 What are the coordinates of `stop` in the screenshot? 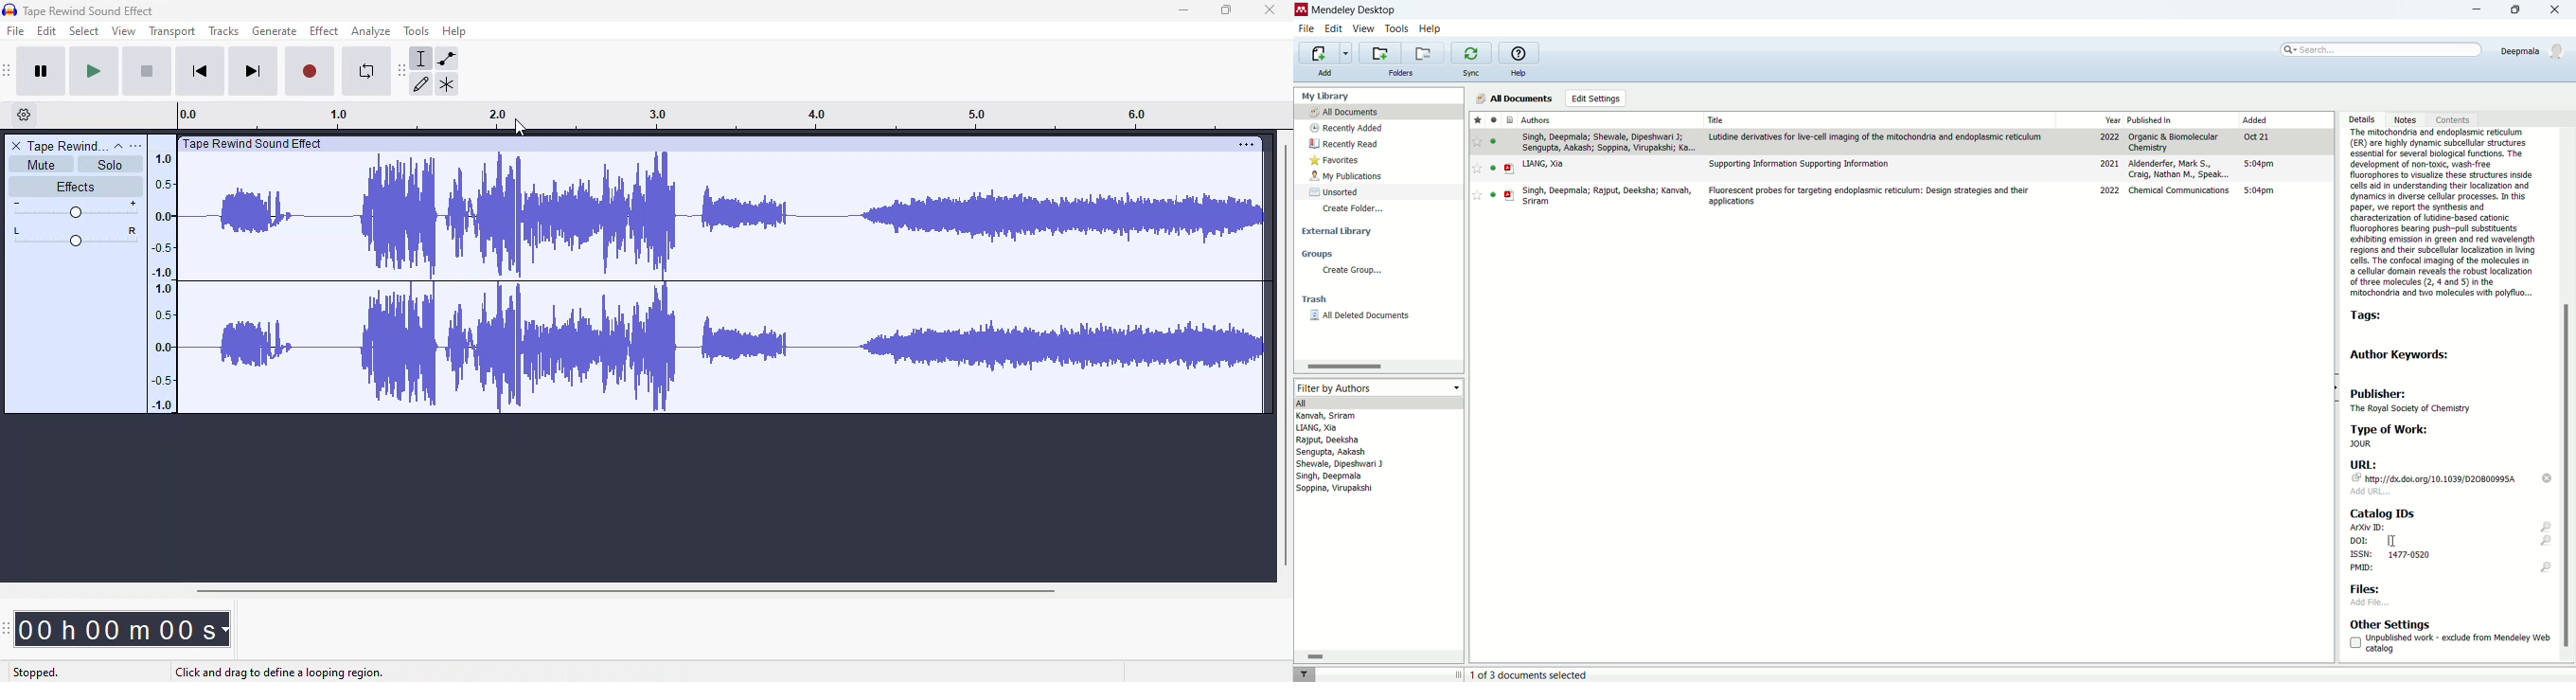 It's located at (147, 70).